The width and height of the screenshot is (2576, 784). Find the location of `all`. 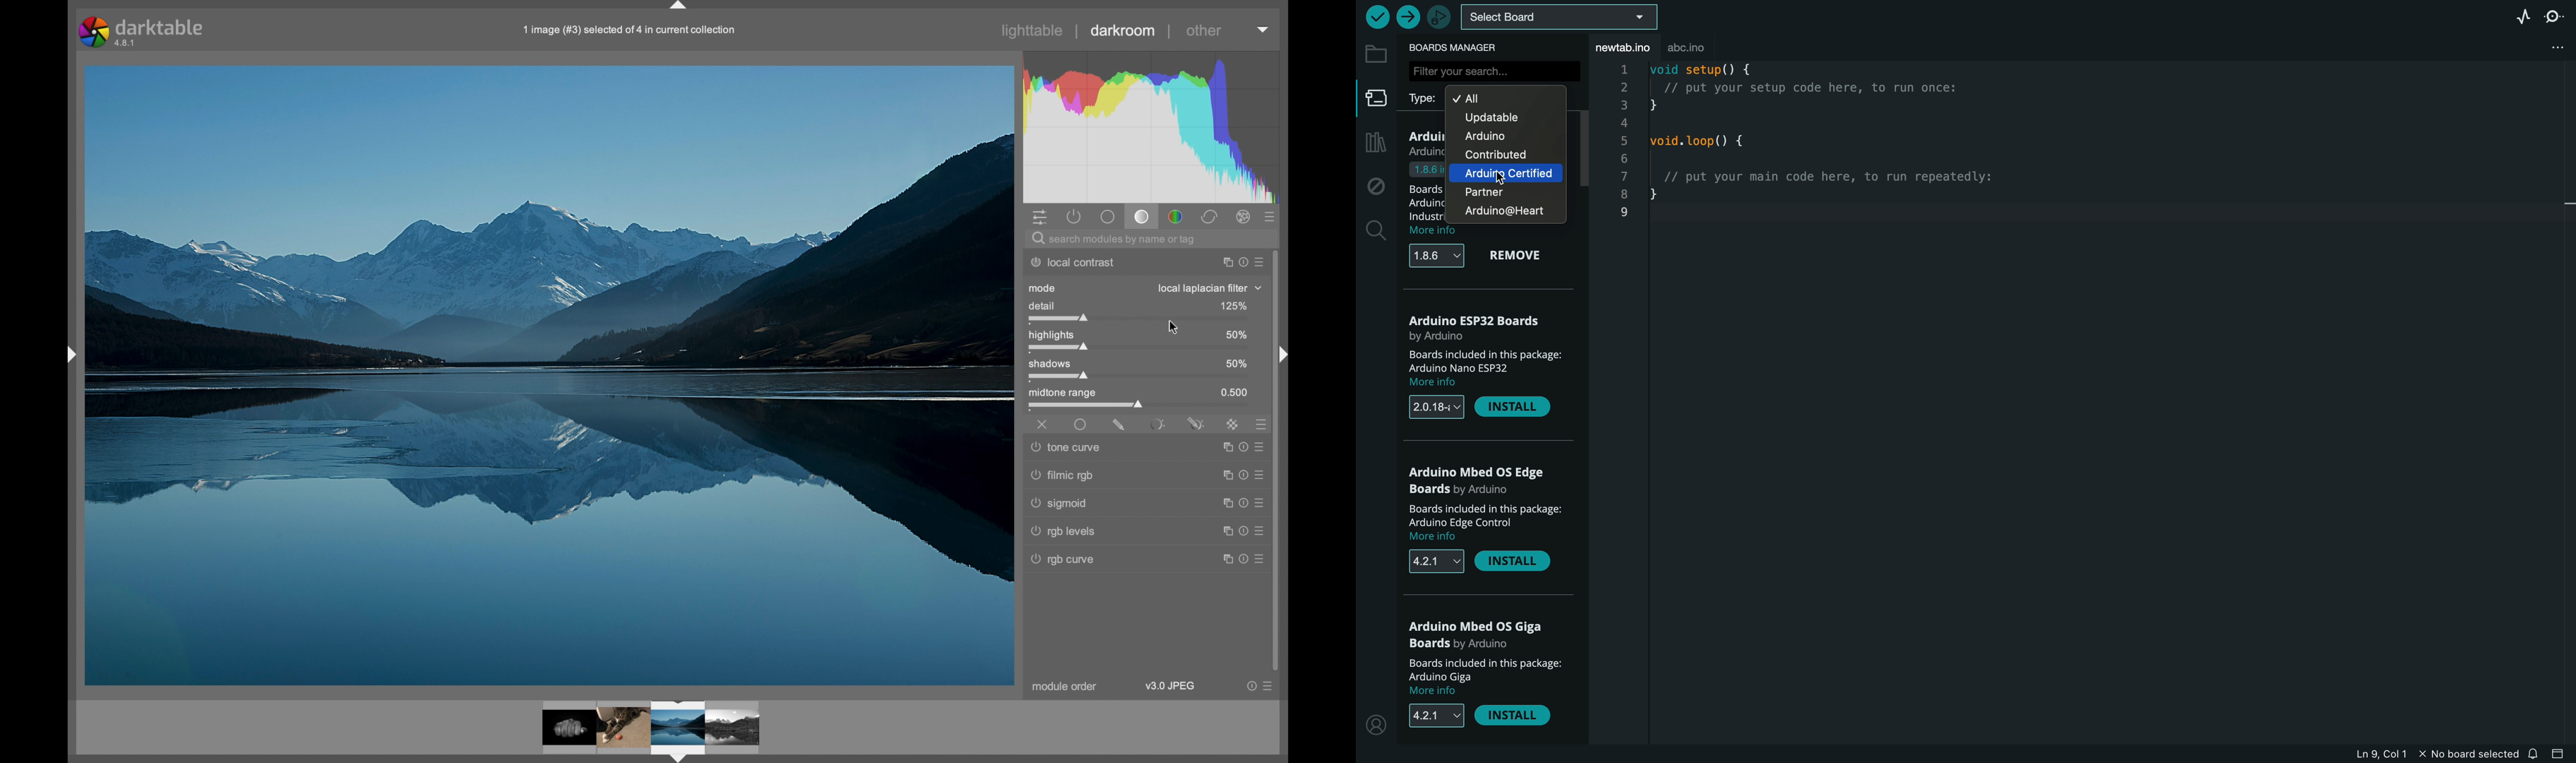

all is located at coordinates (1503, 97).